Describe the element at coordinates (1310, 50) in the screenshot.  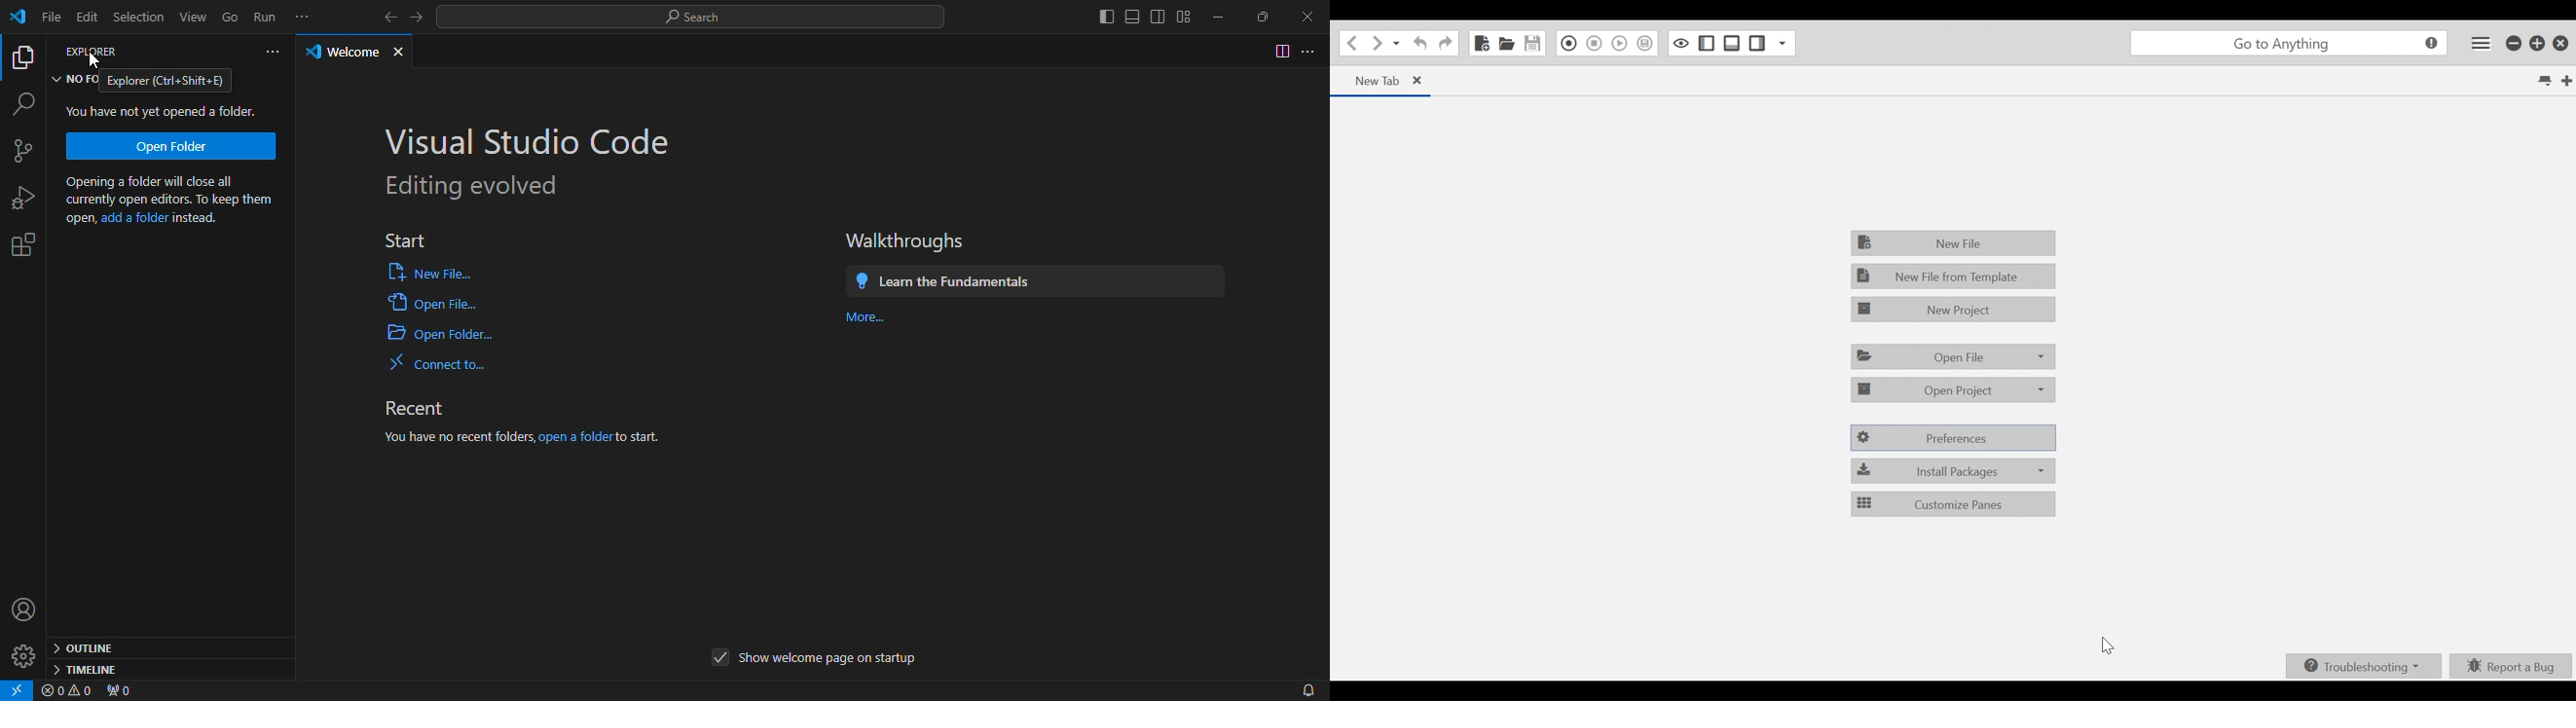
I see `more options` at that location.